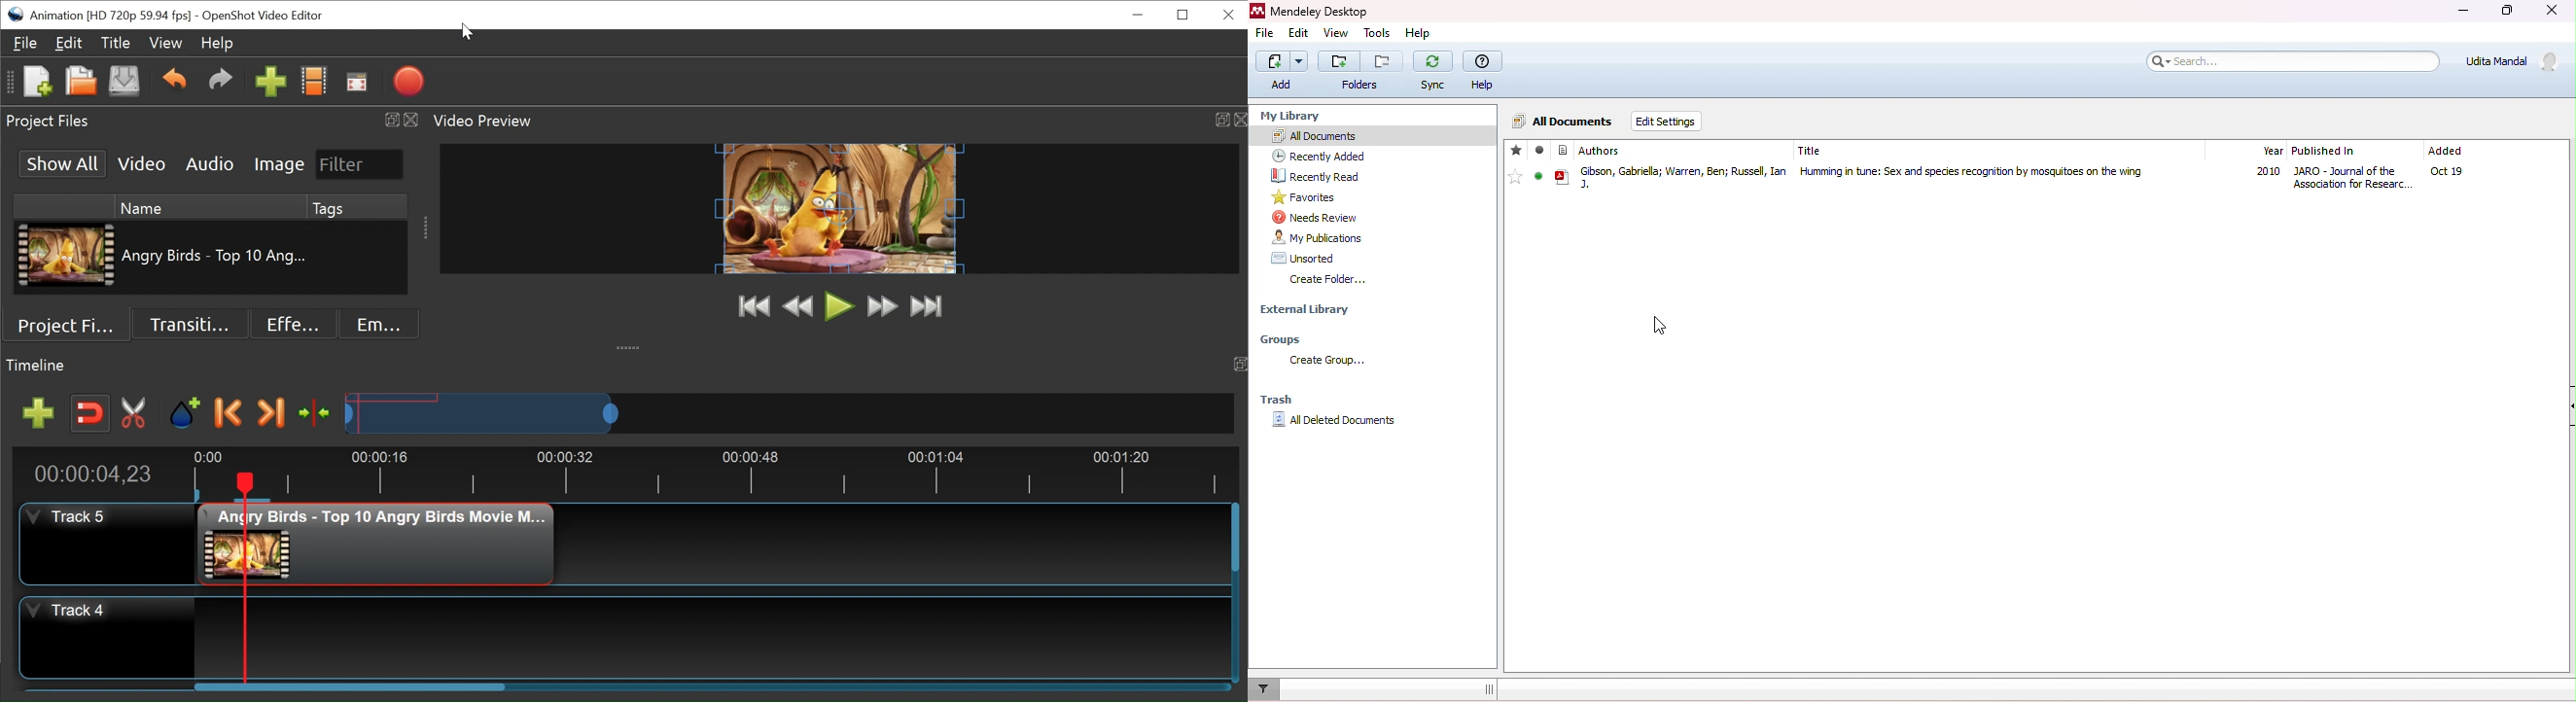 The width and height of the screenshot is (2576, 728). I want to click on create group..., so click(1331, 362).